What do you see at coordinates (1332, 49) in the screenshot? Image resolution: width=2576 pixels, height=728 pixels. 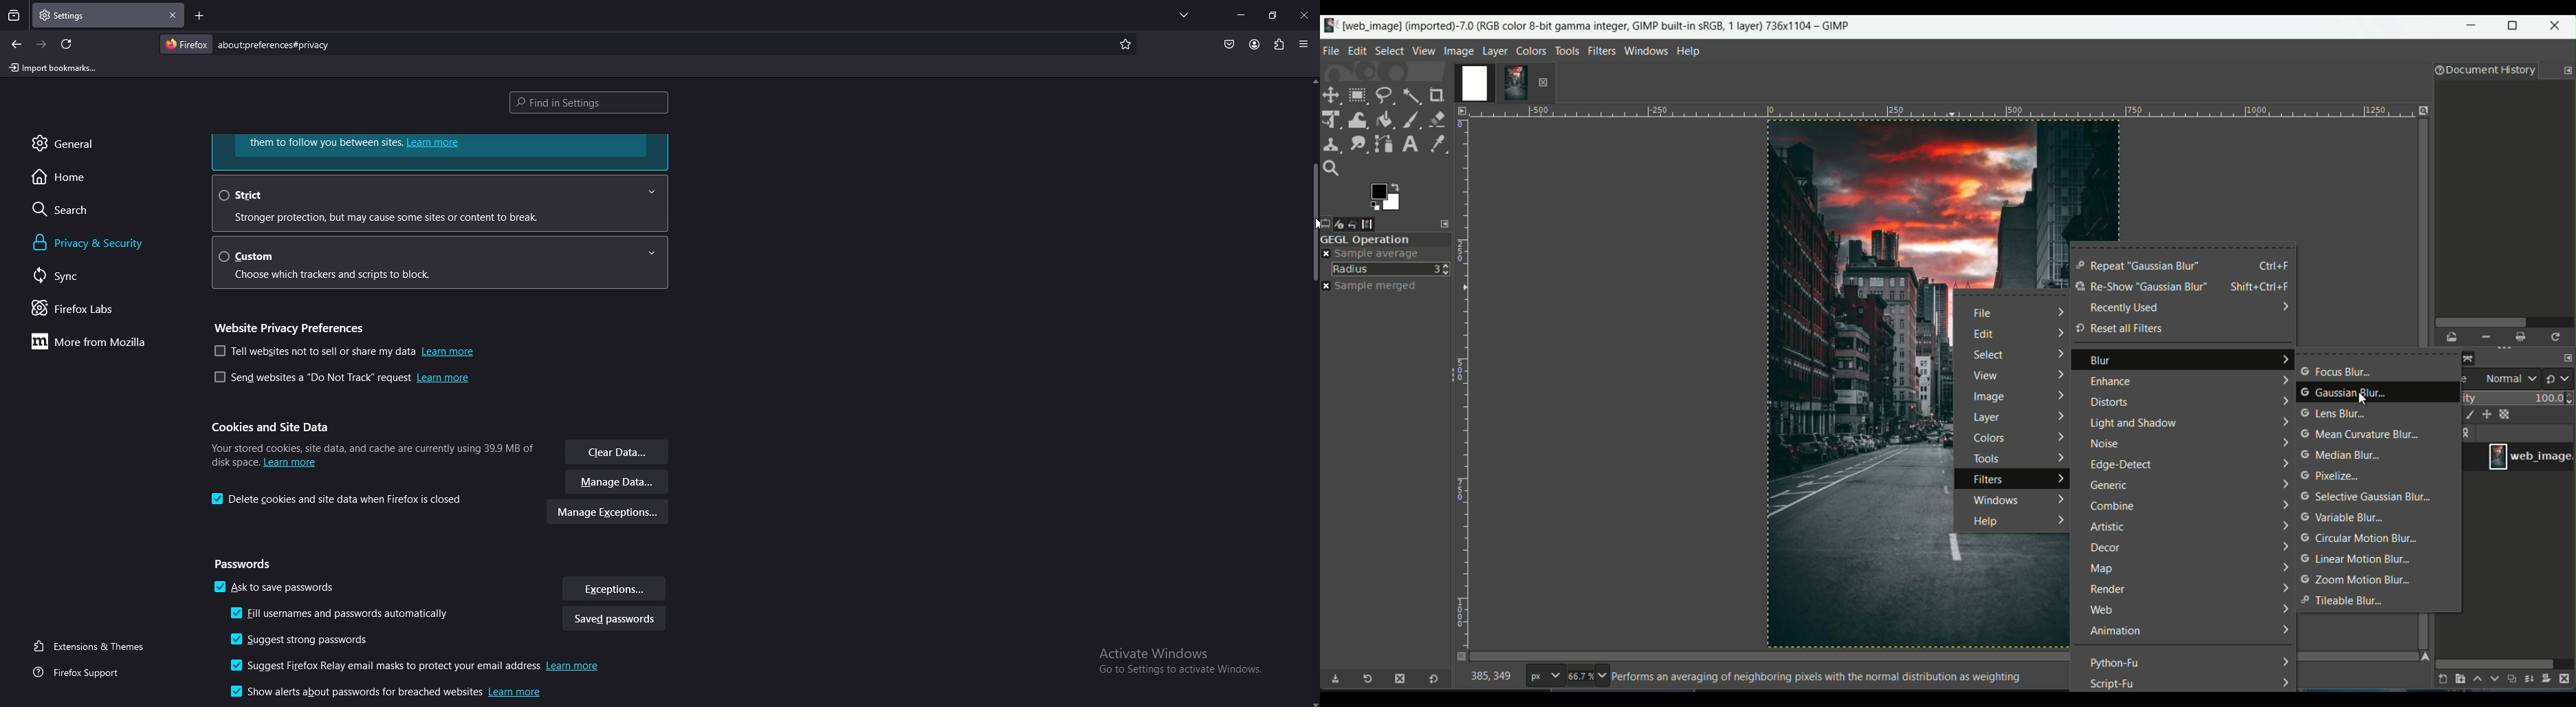 I see `file tab` at bounding box center [1332, 49].